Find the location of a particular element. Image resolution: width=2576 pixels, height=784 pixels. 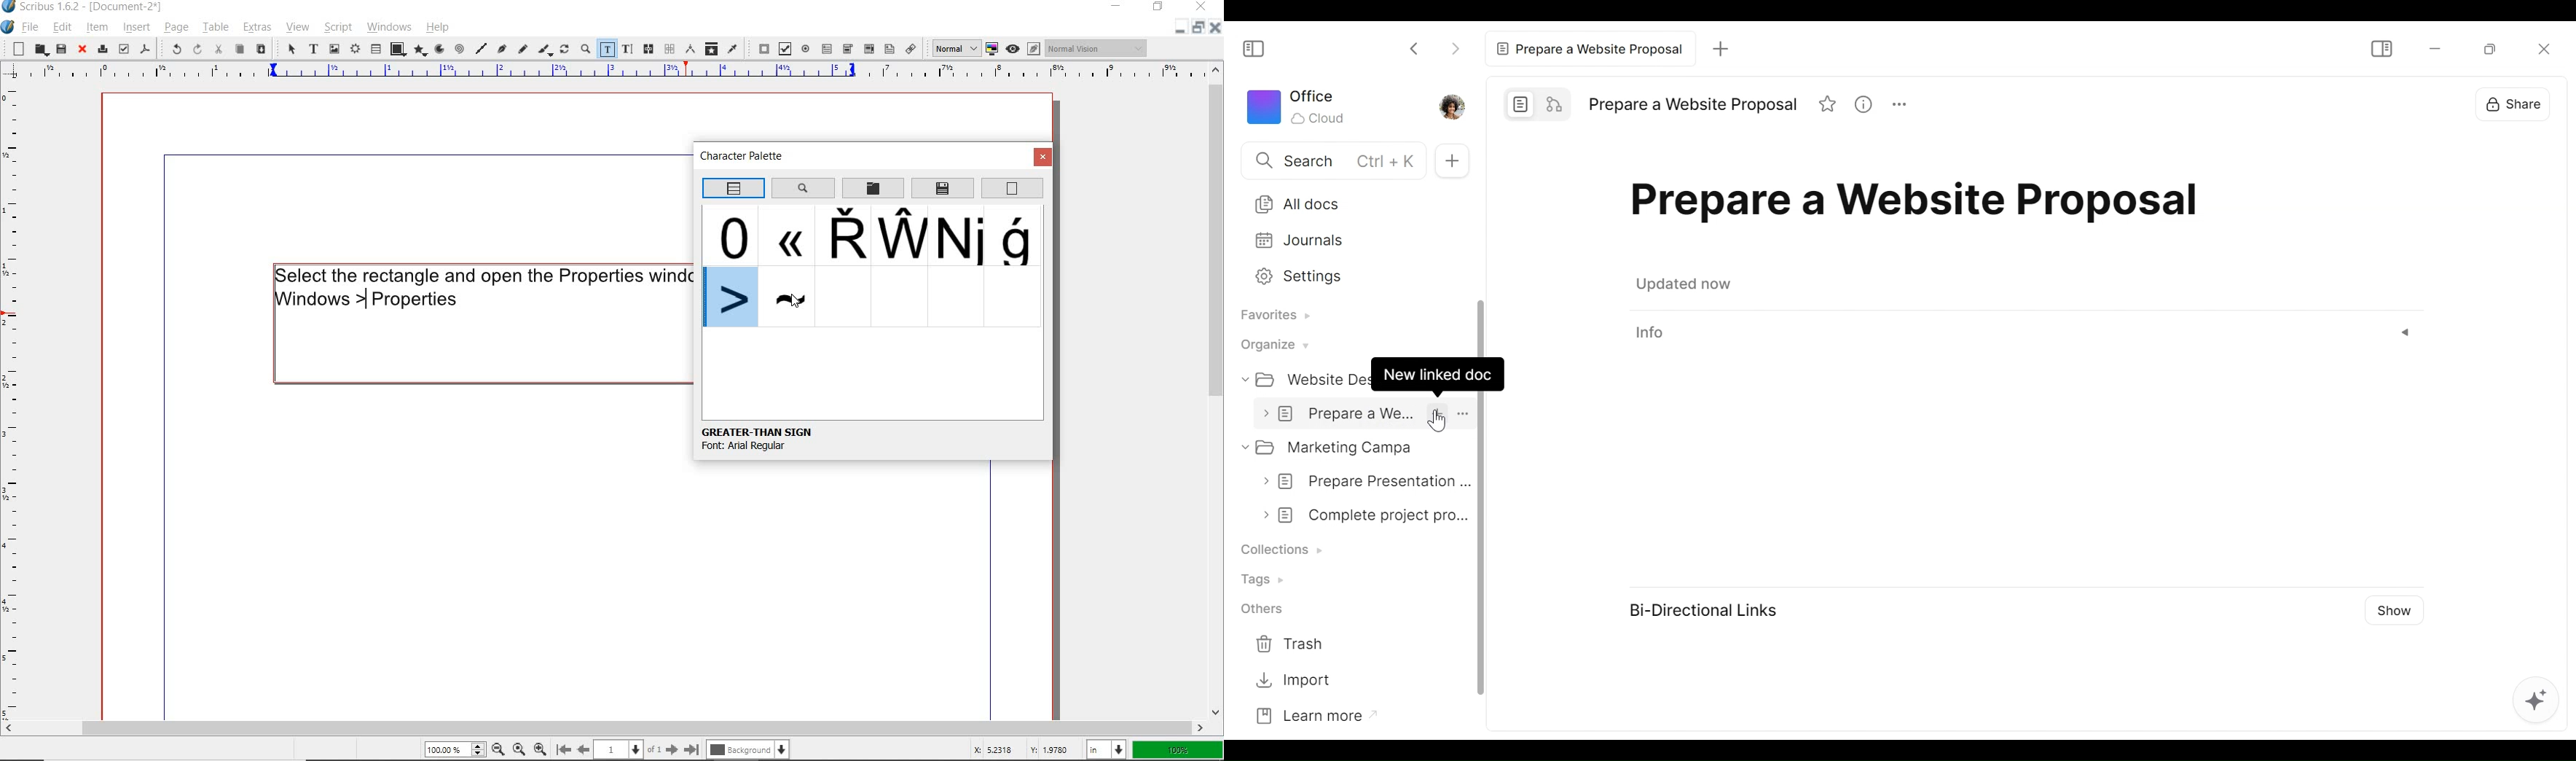

Normal Vision is located at coordinates (1097, 48).